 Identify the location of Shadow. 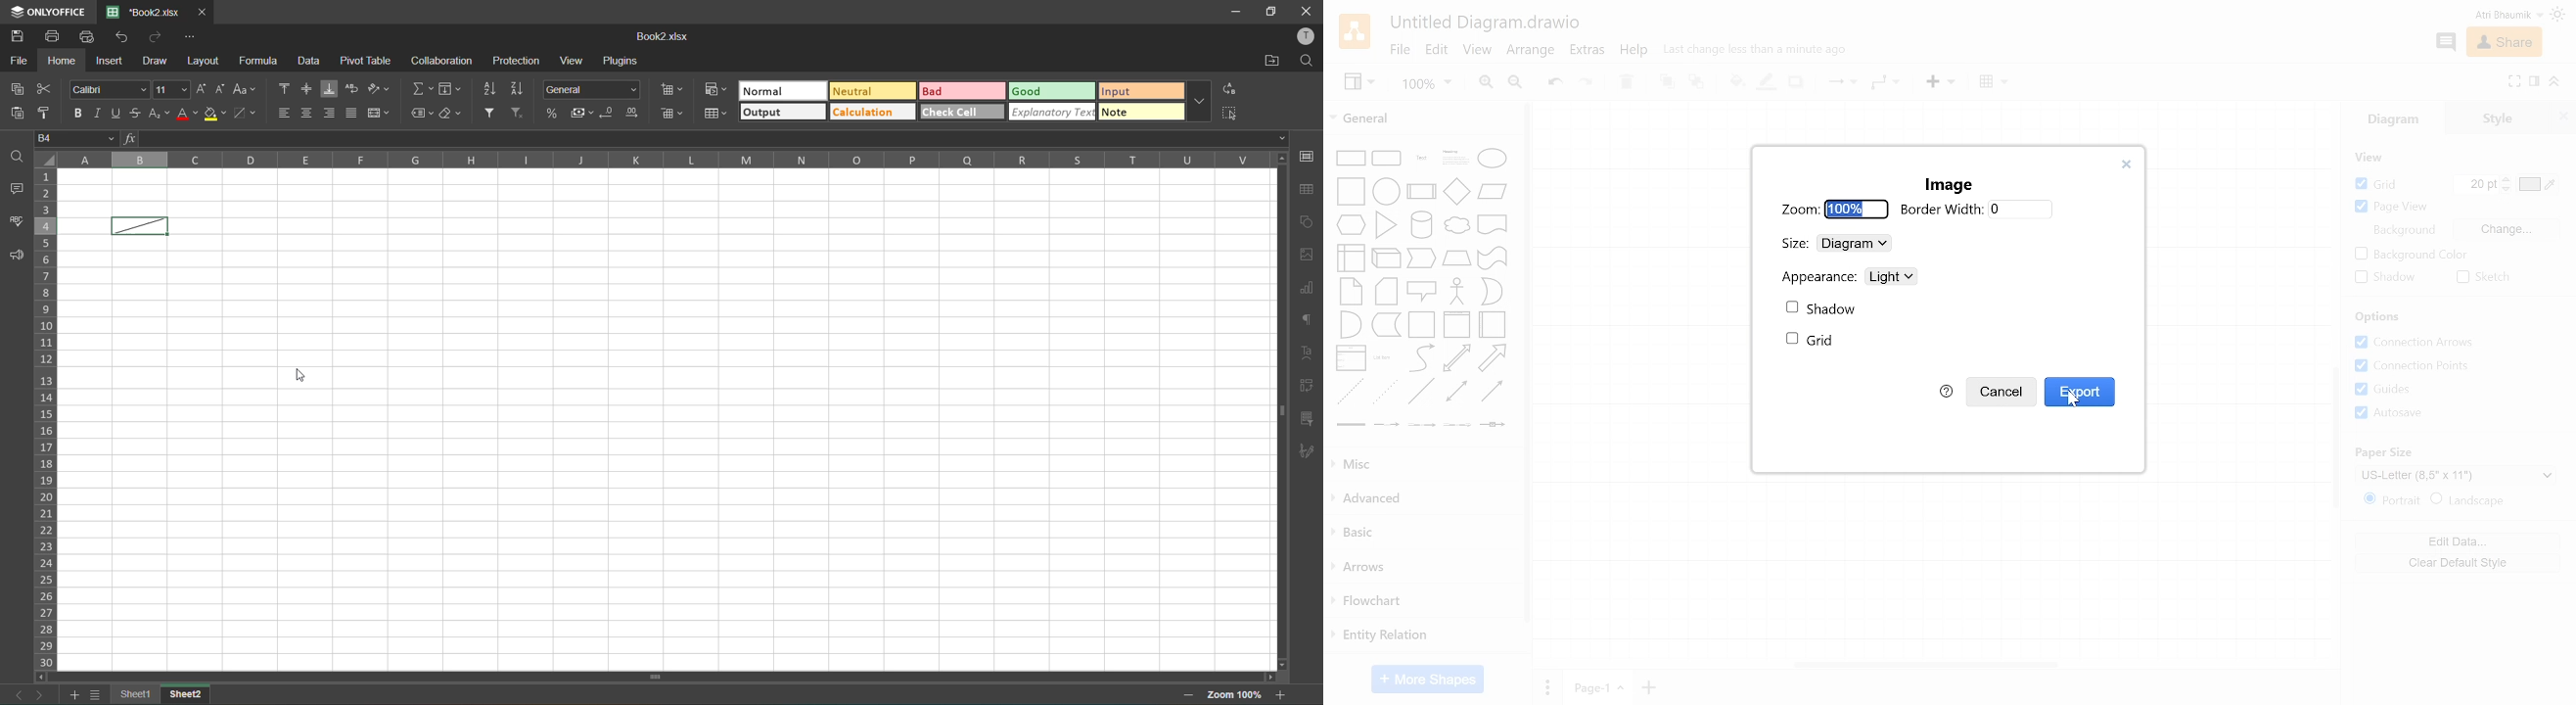
(1796, 82).